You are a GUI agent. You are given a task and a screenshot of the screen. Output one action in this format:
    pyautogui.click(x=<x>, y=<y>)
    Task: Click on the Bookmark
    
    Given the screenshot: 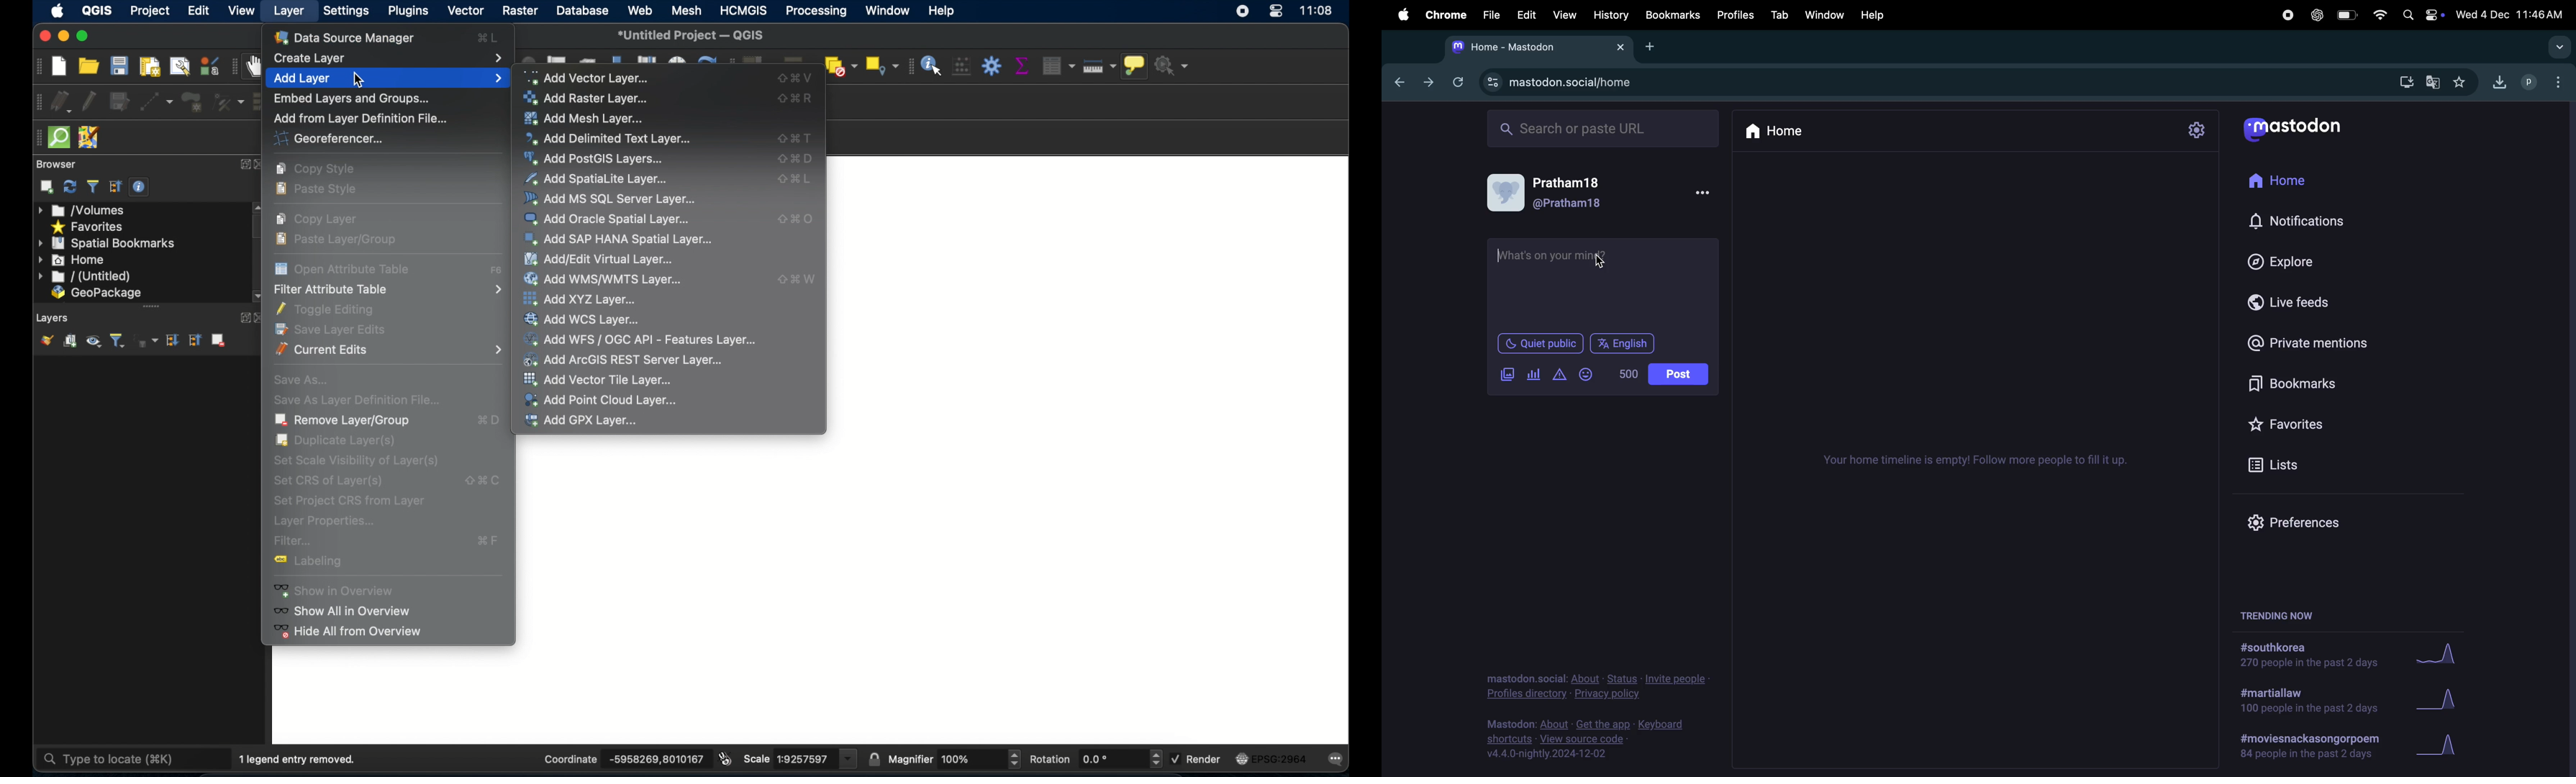 What is the action you would take?
    pyautogui.click(x=1672, y=15)
    